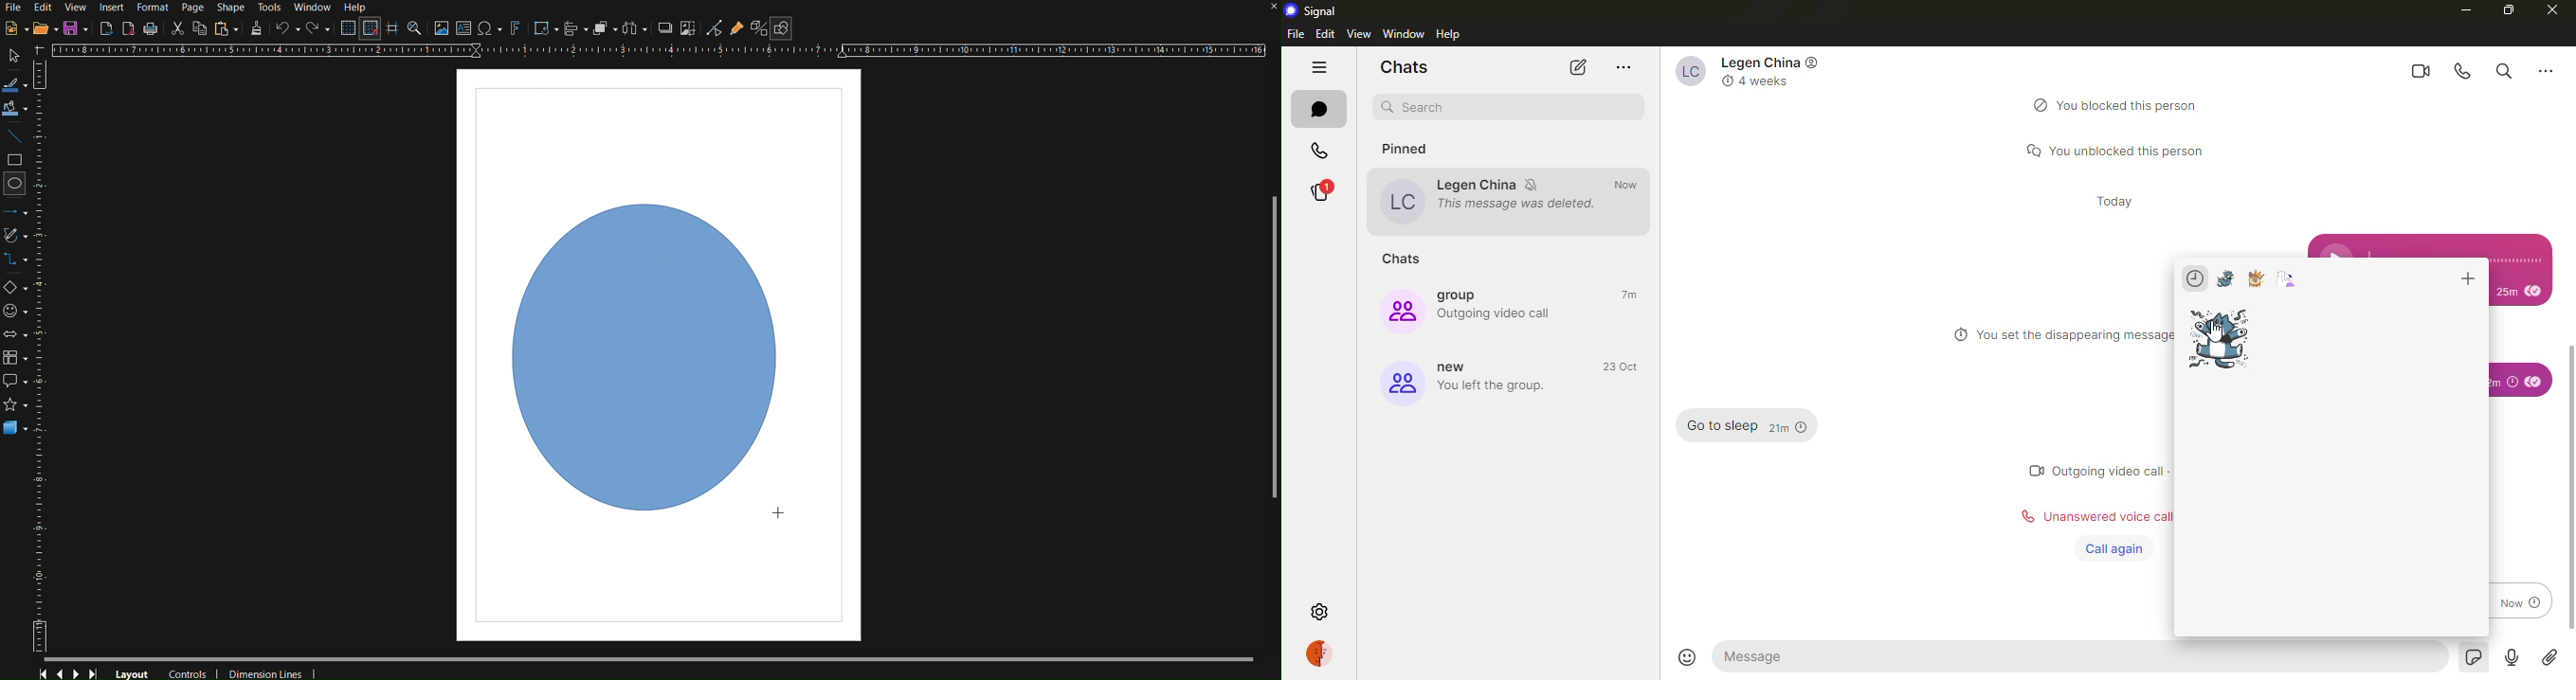  I want to click on sticker, so click(2470, 656).